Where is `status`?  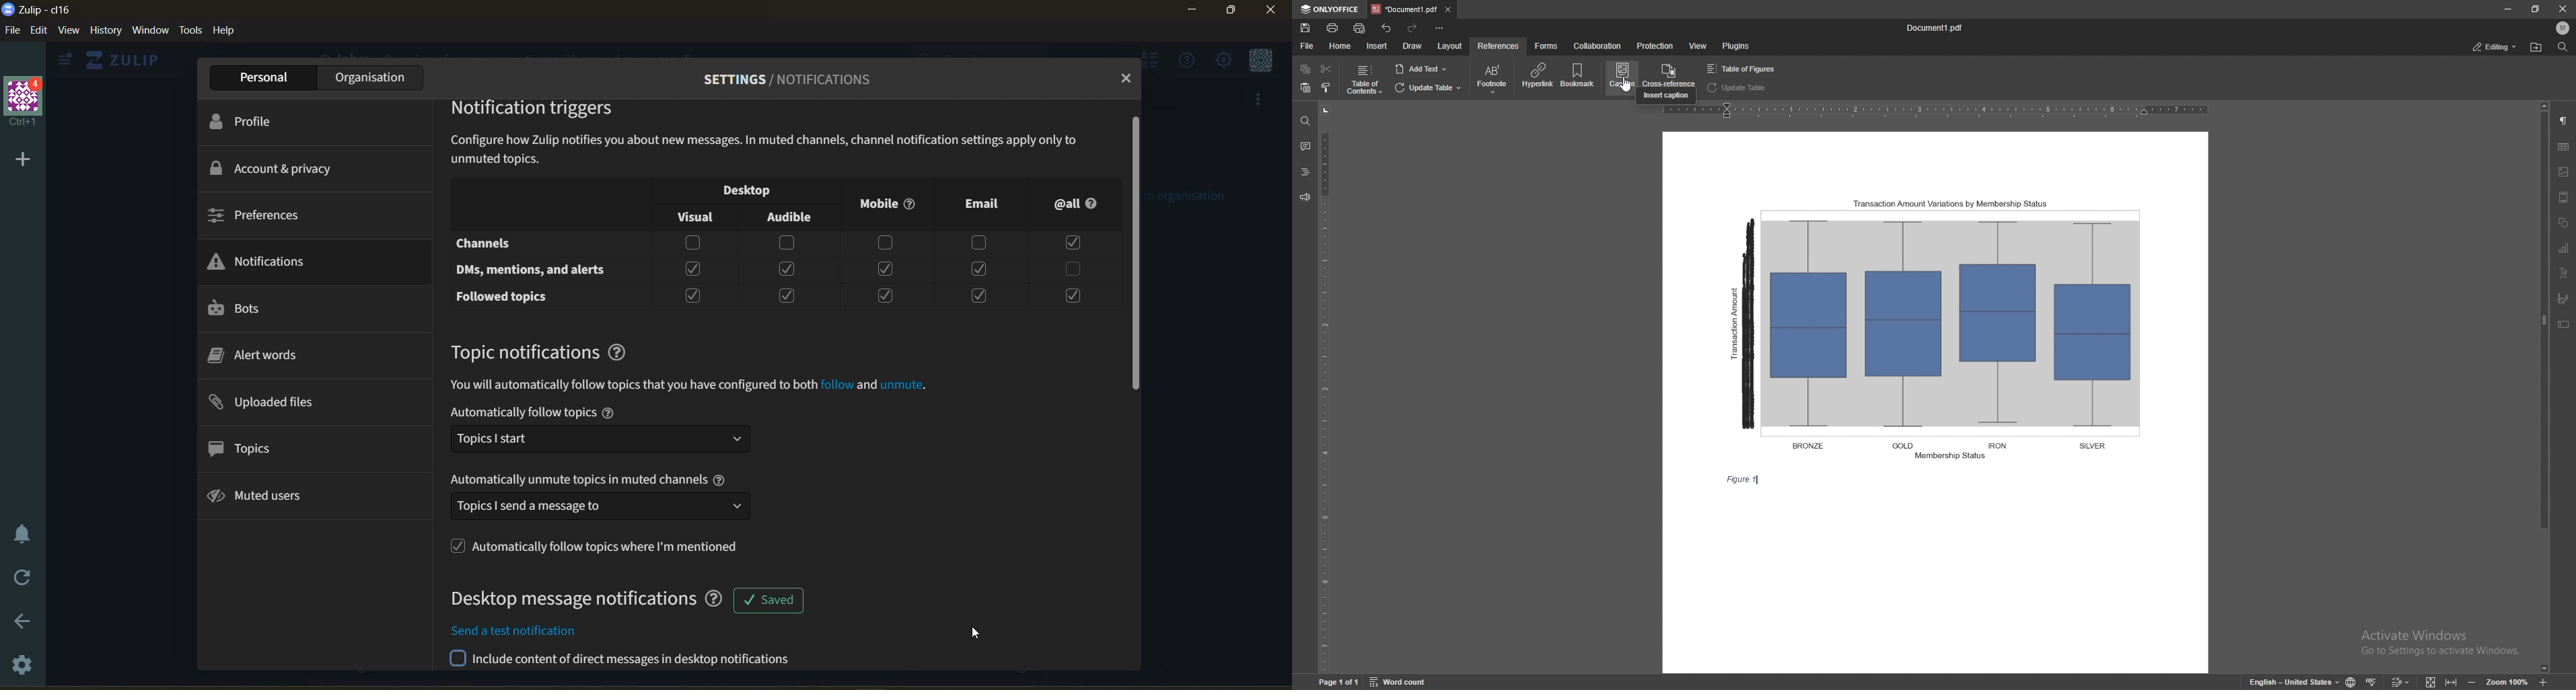
status is located at coordinates (2494, 46).